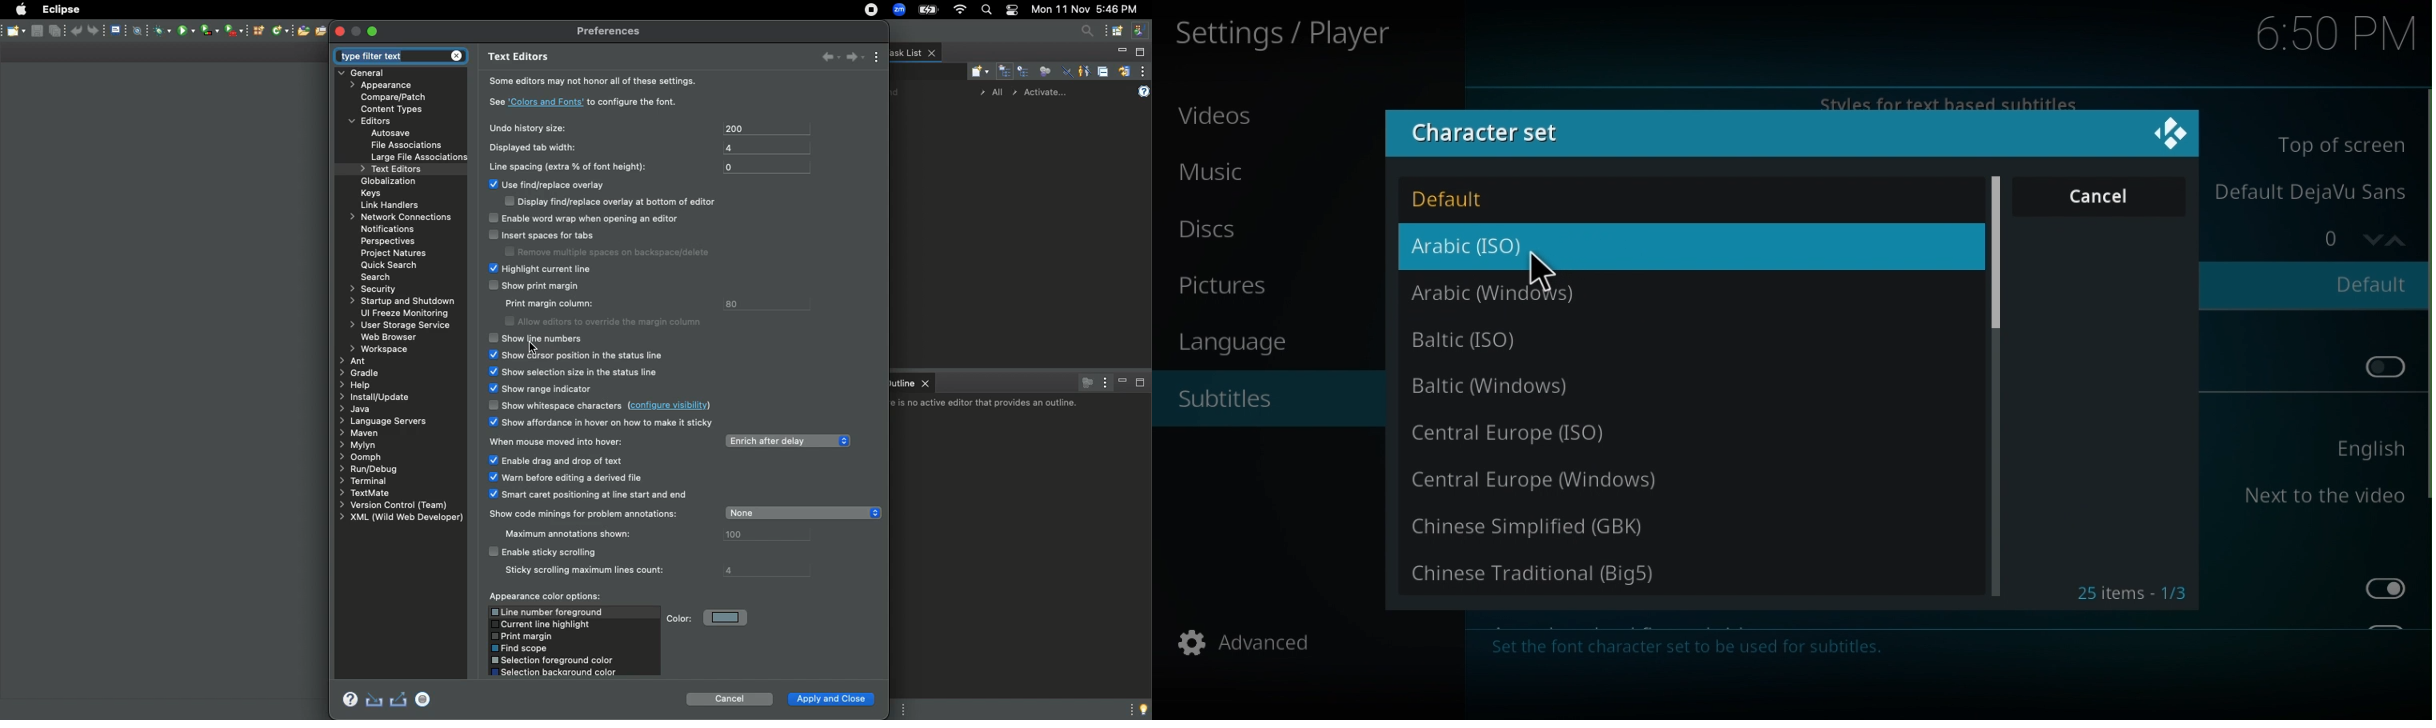 This screenshot has height=728, width=2436. What do you see at coordinates (1216, 226) in the screenshot?
I see `Disc` at bounding box center [1216, 226].